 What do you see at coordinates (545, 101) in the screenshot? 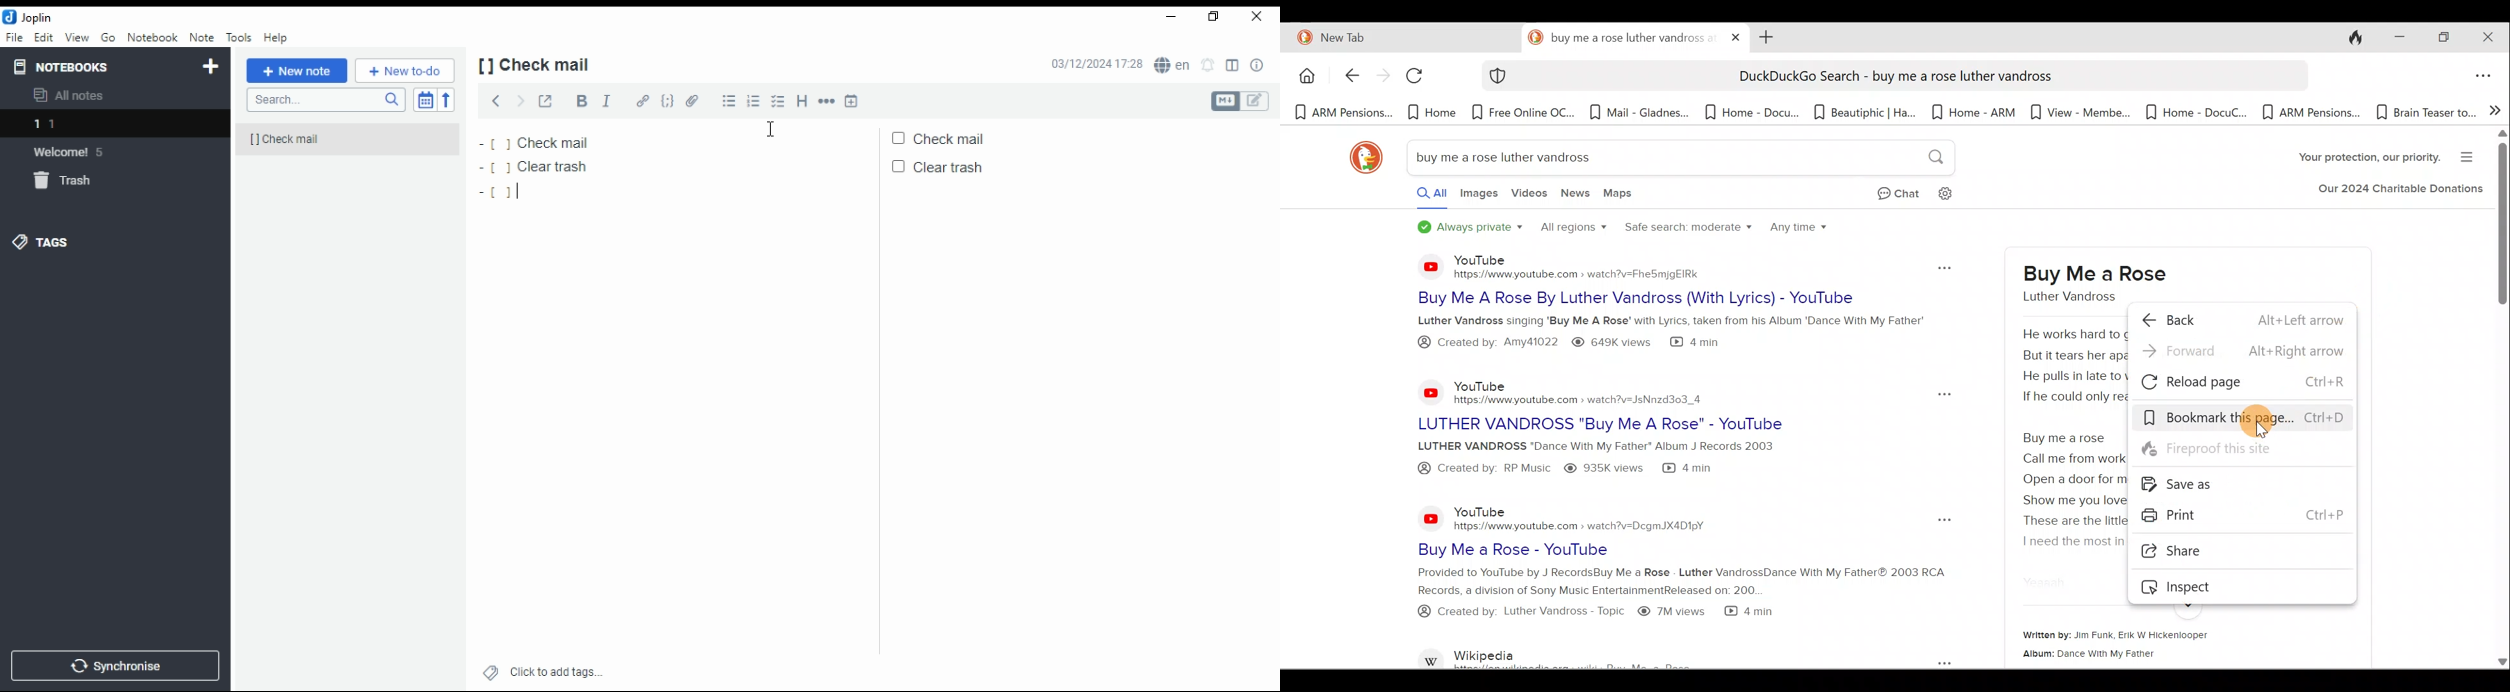
I see `toggle external editing` at bounding box center [545, 101].